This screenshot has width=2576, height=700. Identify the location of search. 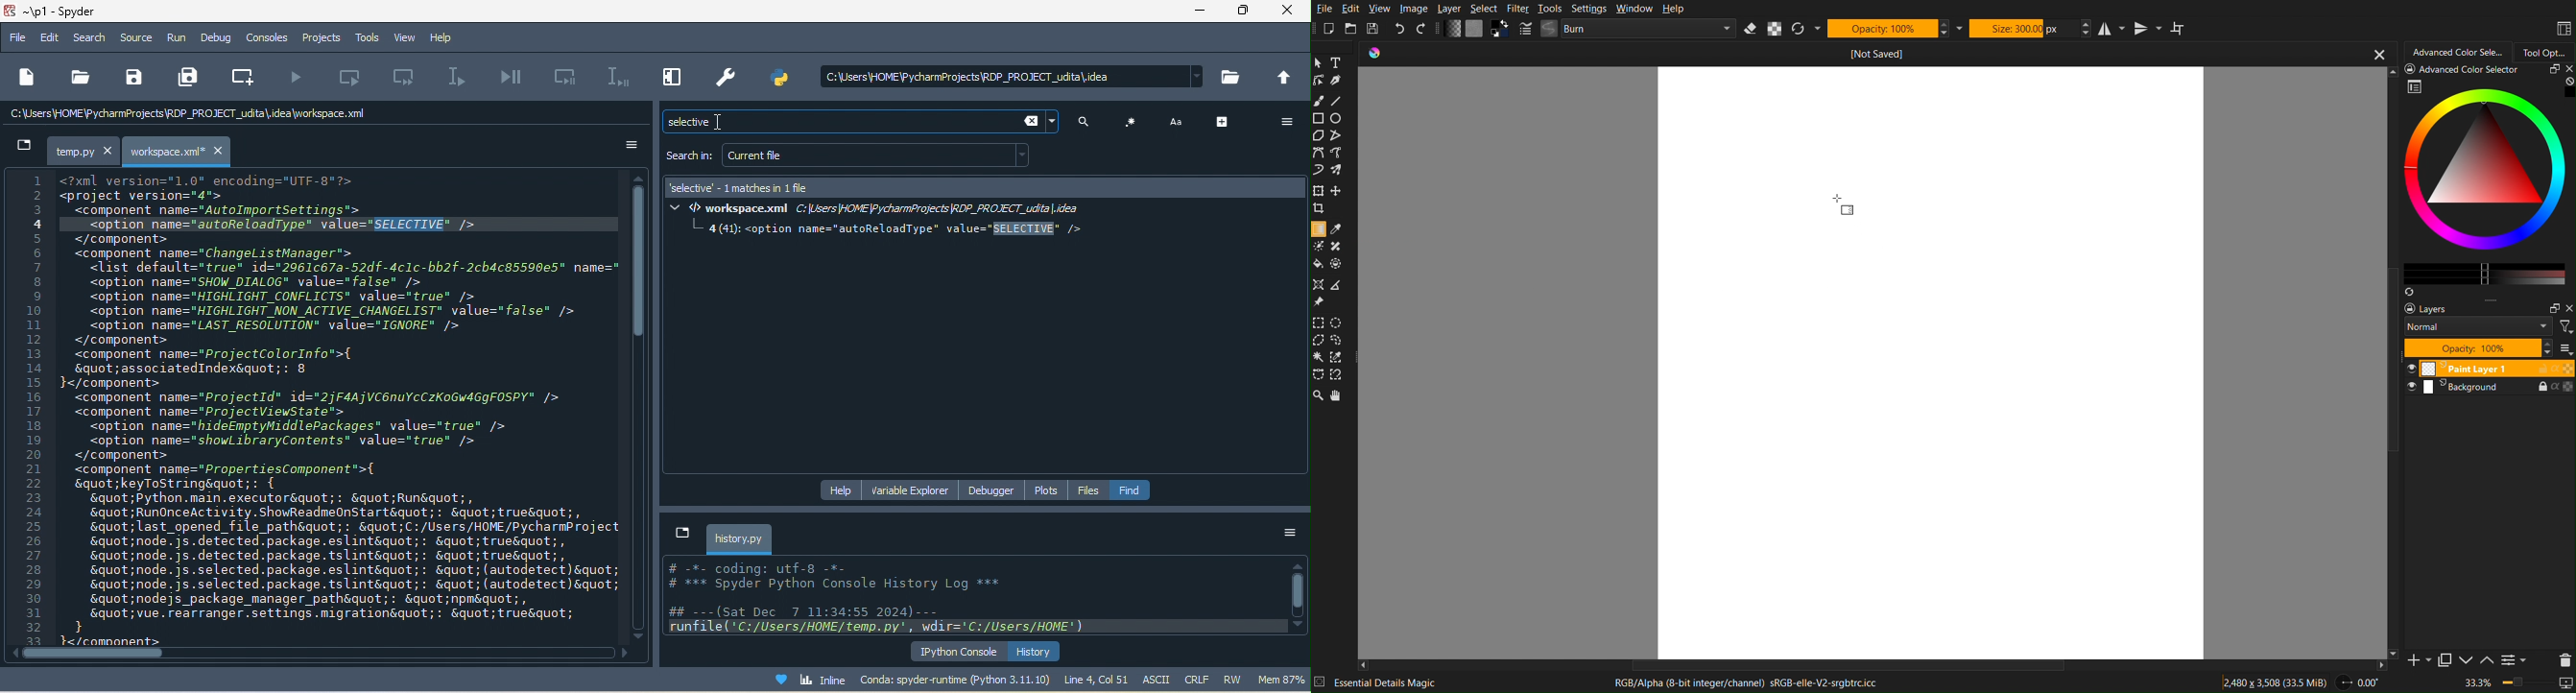
(91, 37).